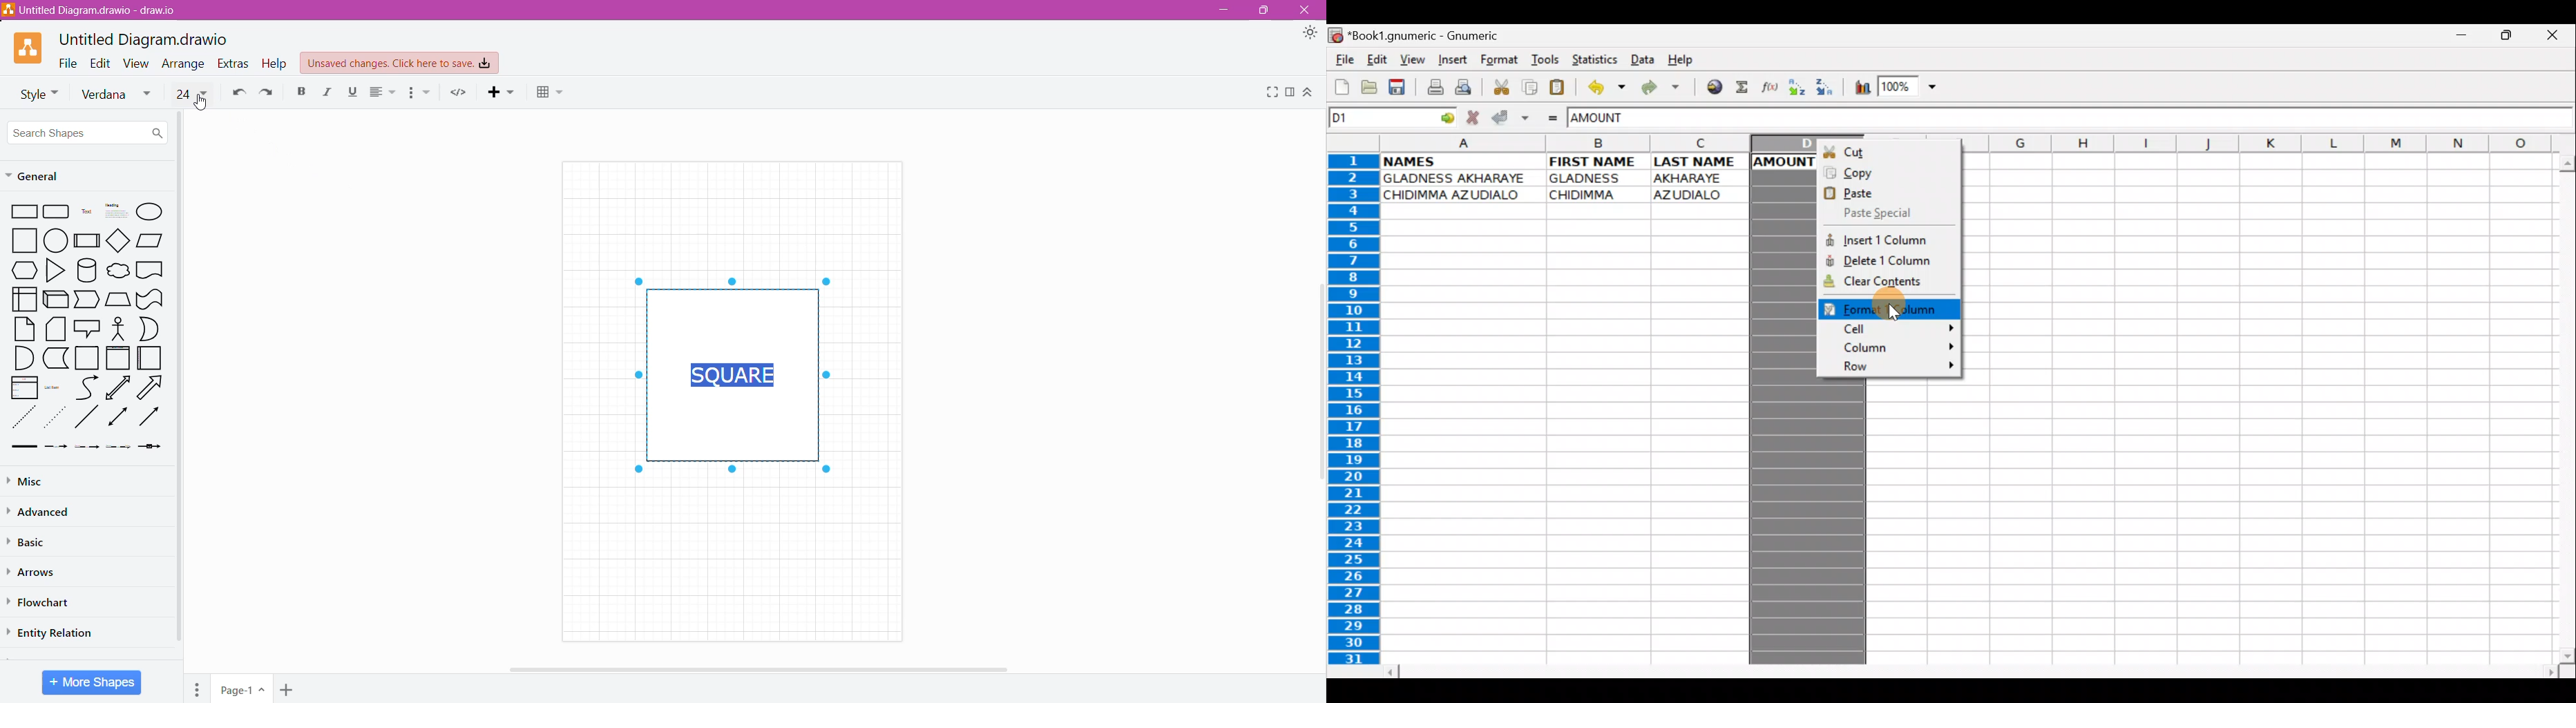  Describe the element at coordinates (420, 93) in the screenshot. I see `Bullets` at that location.